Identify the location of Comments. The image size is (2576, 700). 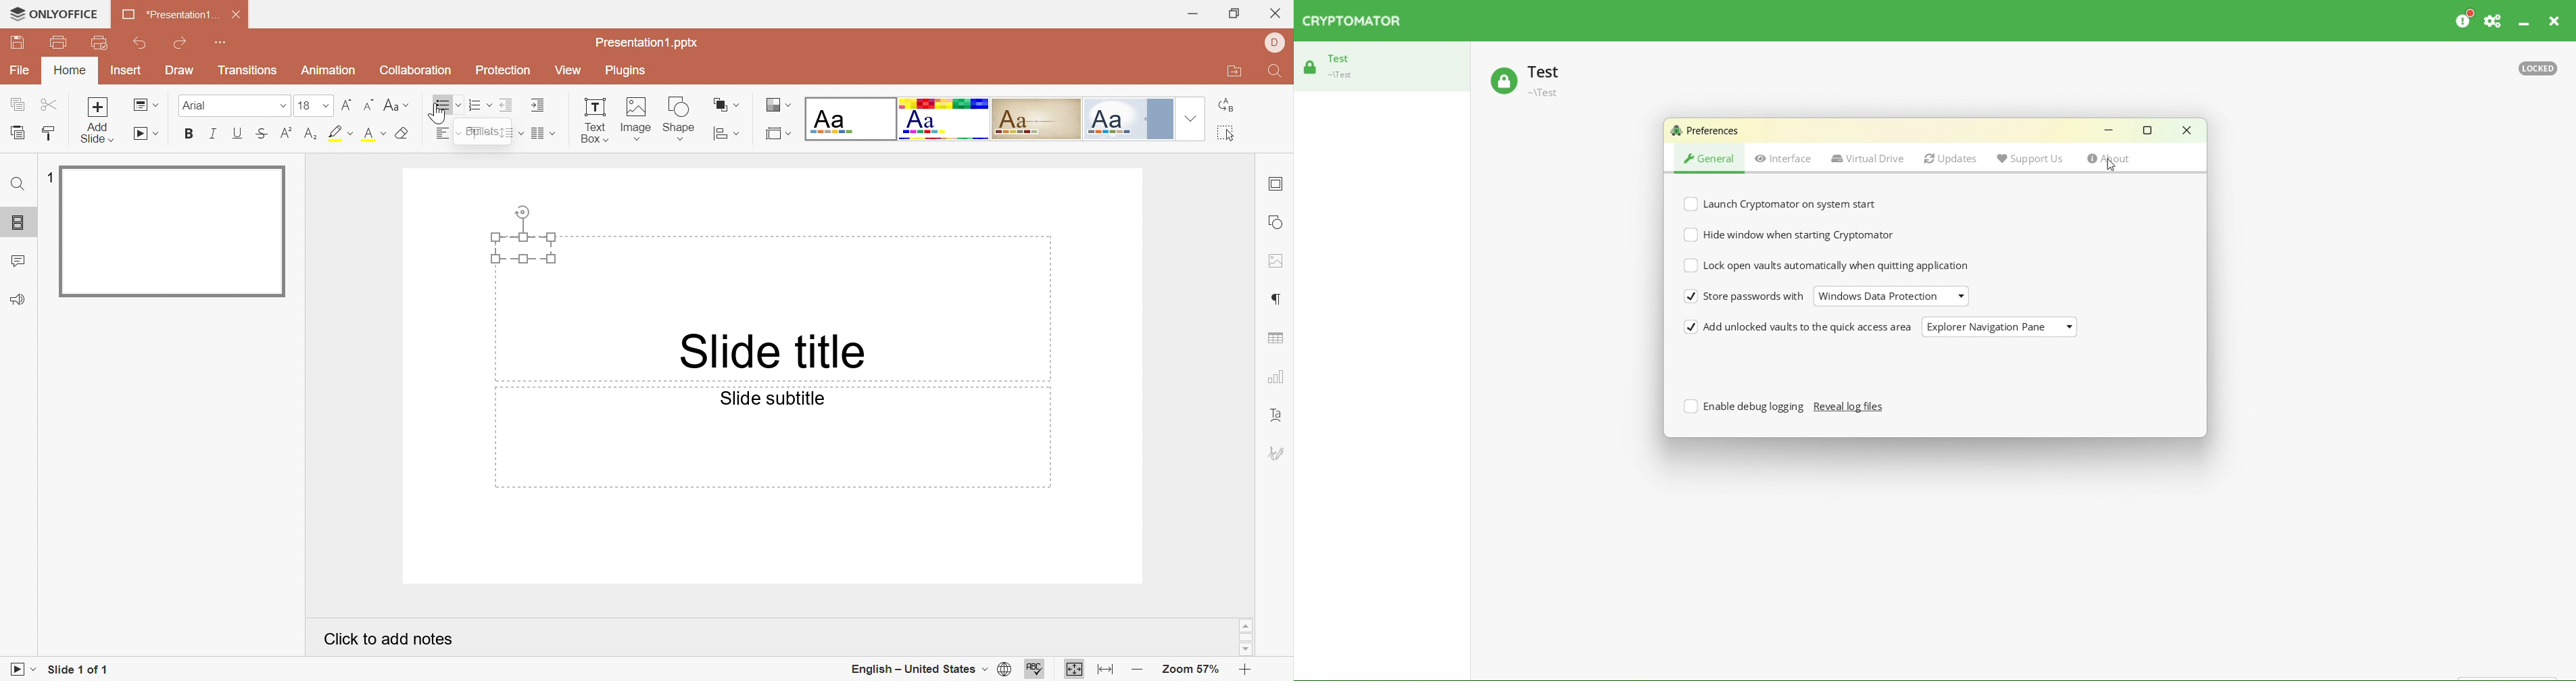
(19, 262).